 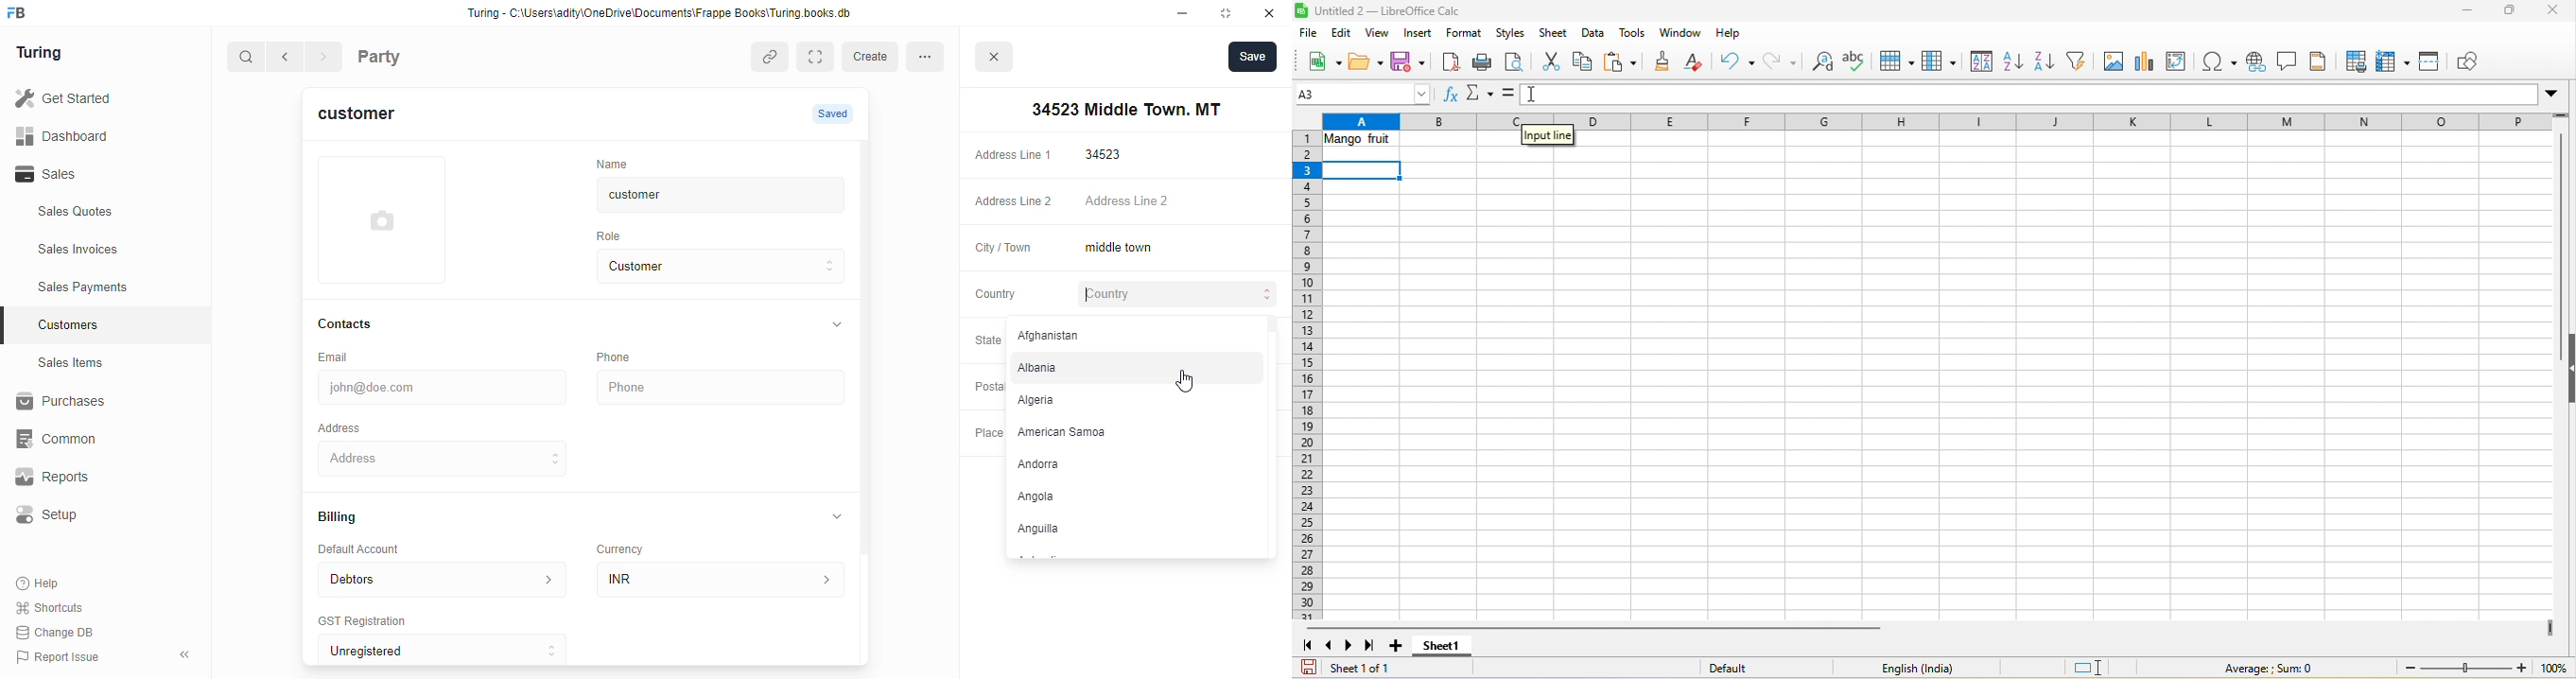 What do you see at coordinates (1819, 63) in the screenshot?
I see `find and replace` at bounding box center [1819, 63].